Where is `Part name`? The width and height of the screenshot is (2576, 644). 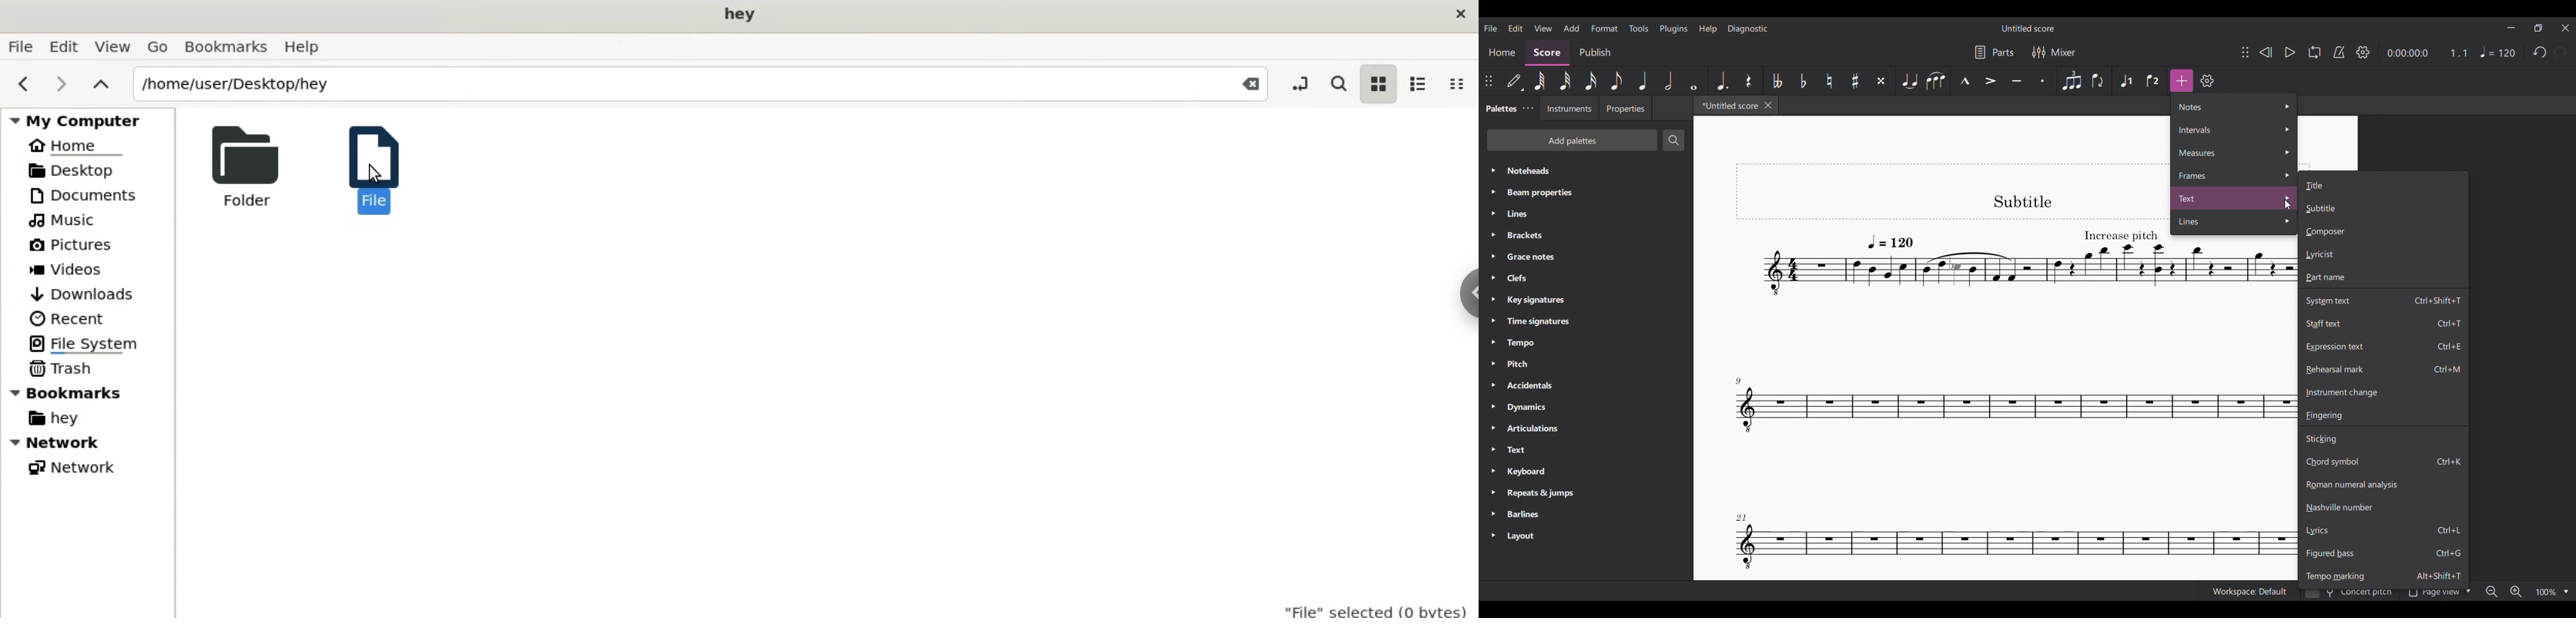 Part name is located at coordinates (2384, 278).